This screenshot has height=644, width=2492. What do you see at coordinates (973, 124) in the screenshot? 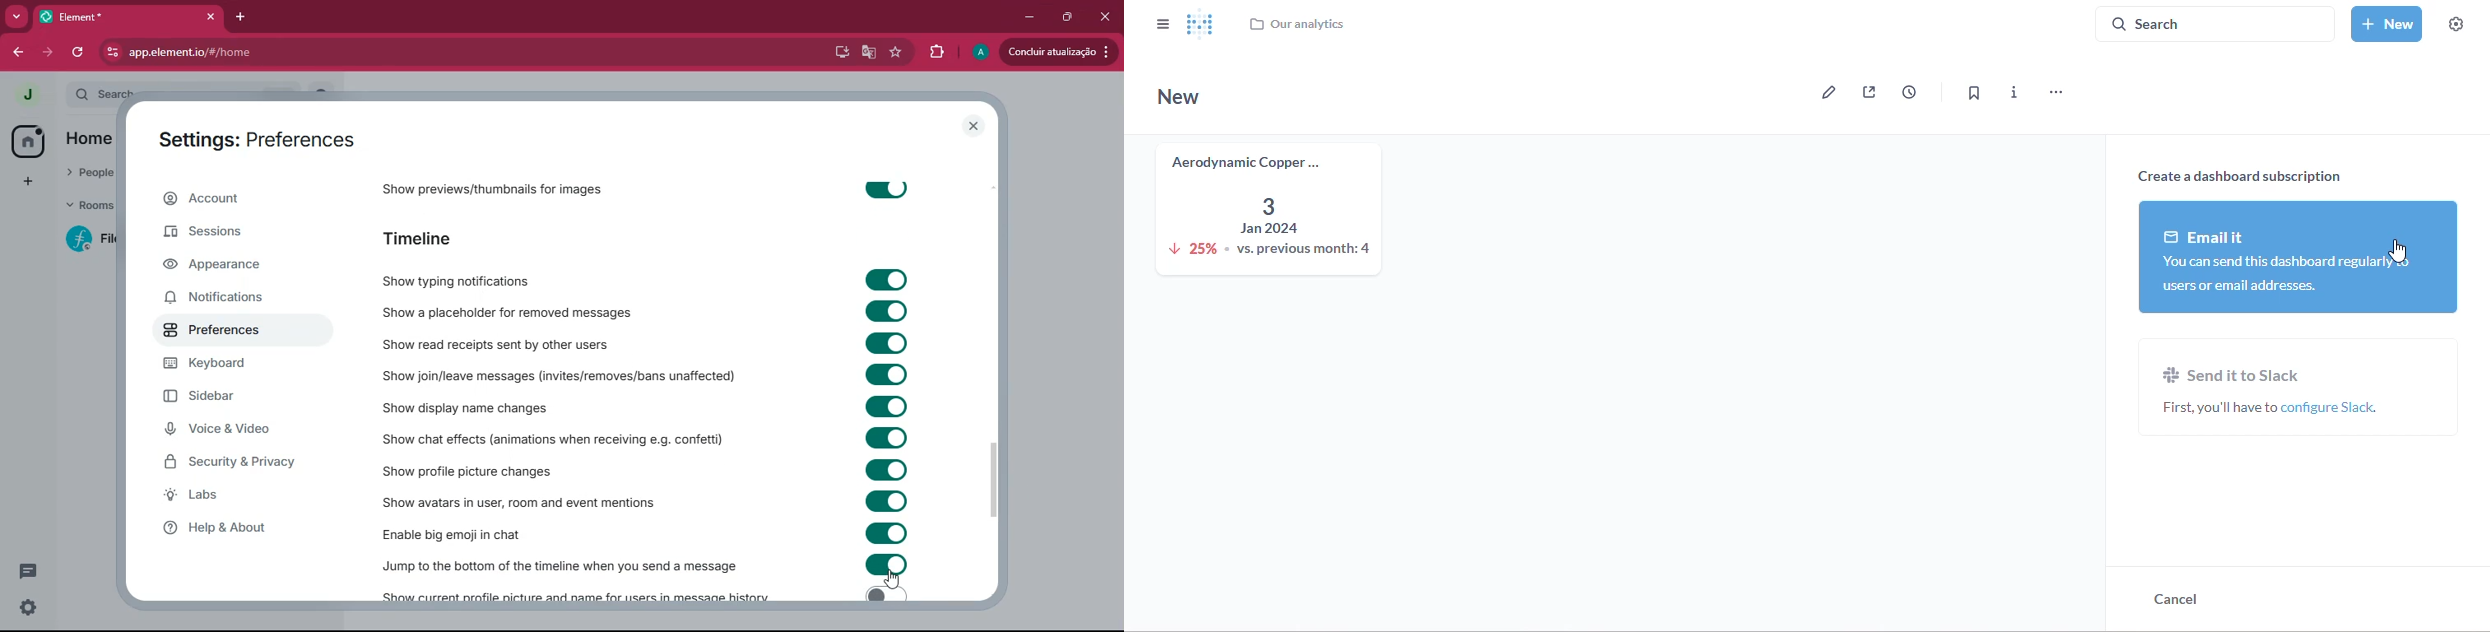
I see `close` at bounding box center [973, 124].